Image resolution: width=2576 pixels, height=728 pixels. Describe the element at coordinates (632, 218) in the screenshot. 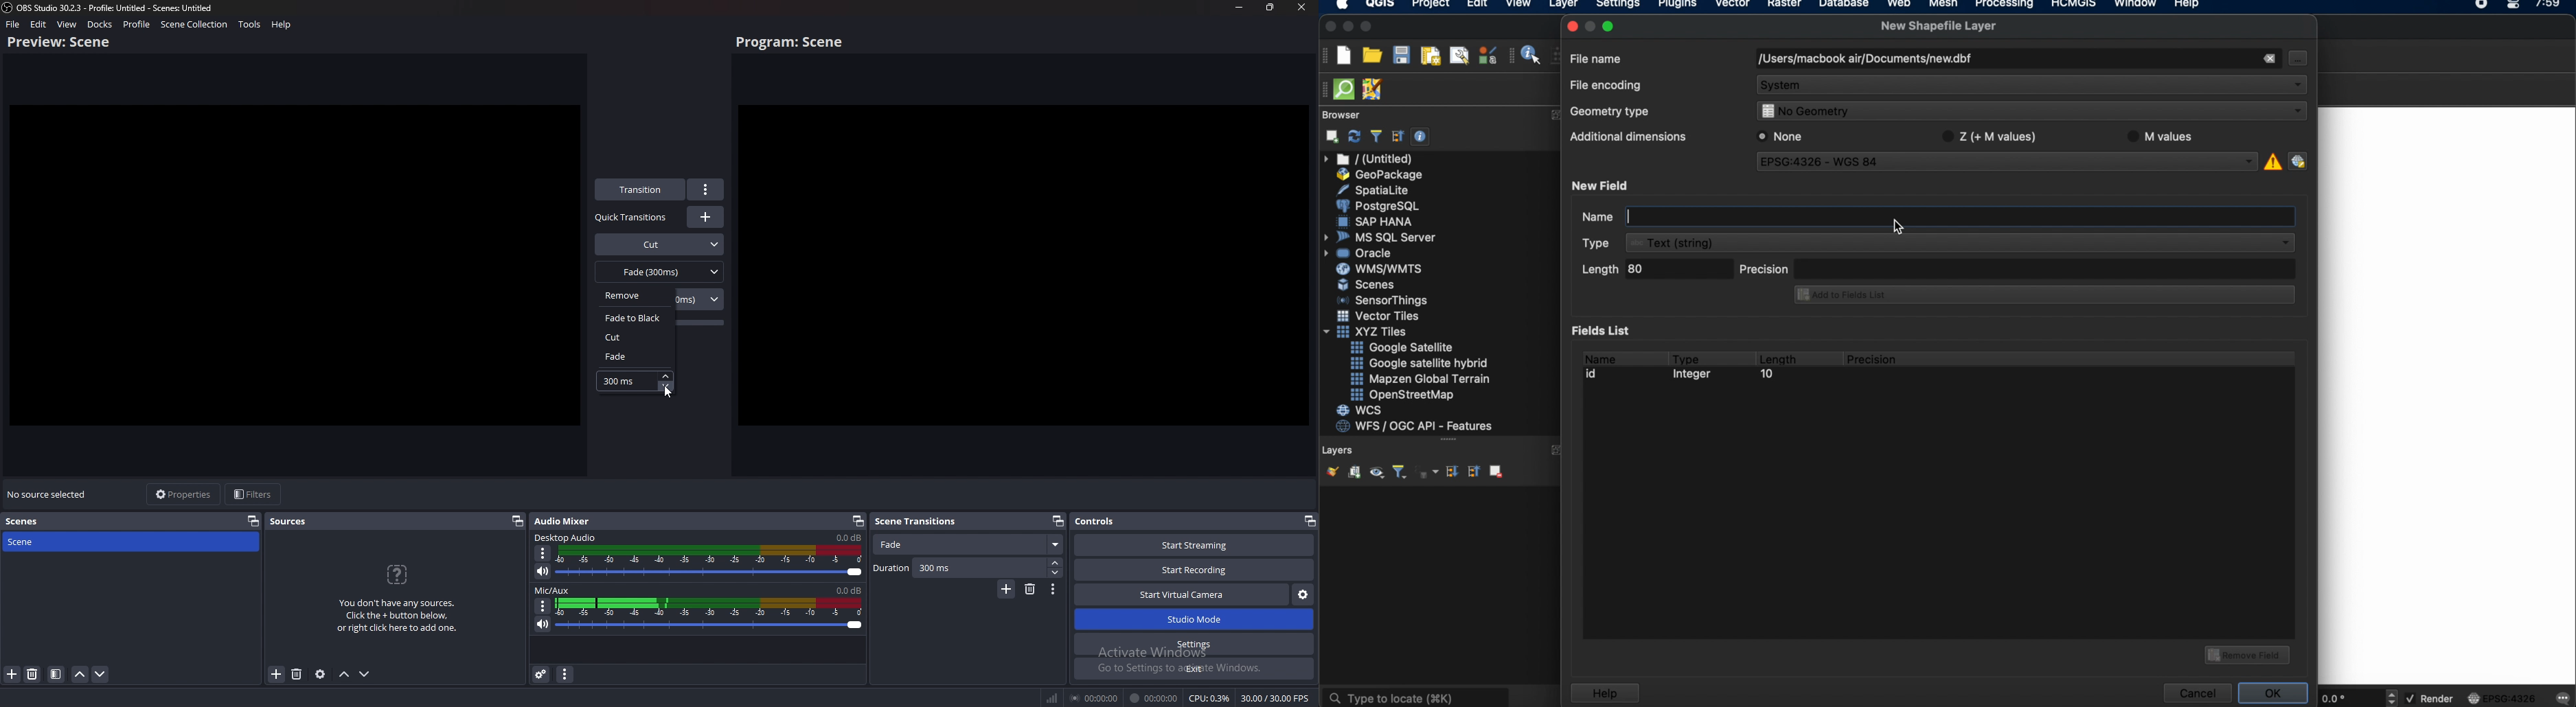

I see `Quick transitions` at that location.